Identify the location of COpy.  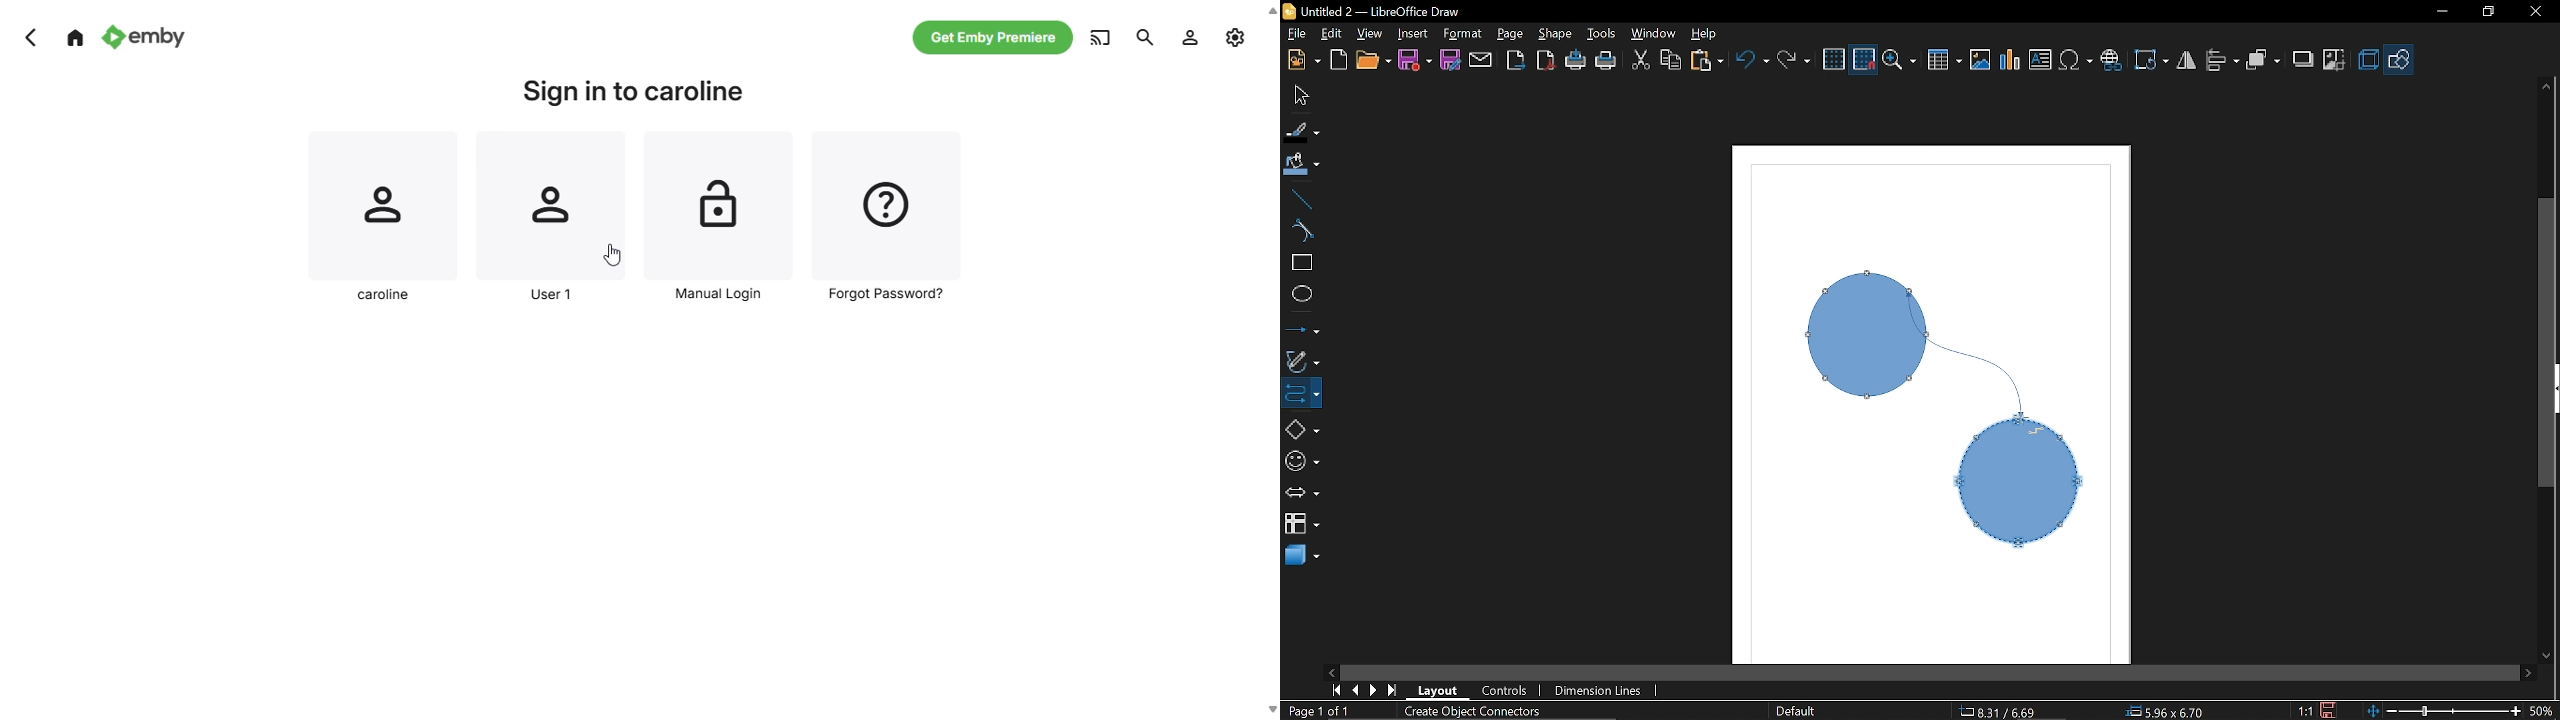
(1670, 61).